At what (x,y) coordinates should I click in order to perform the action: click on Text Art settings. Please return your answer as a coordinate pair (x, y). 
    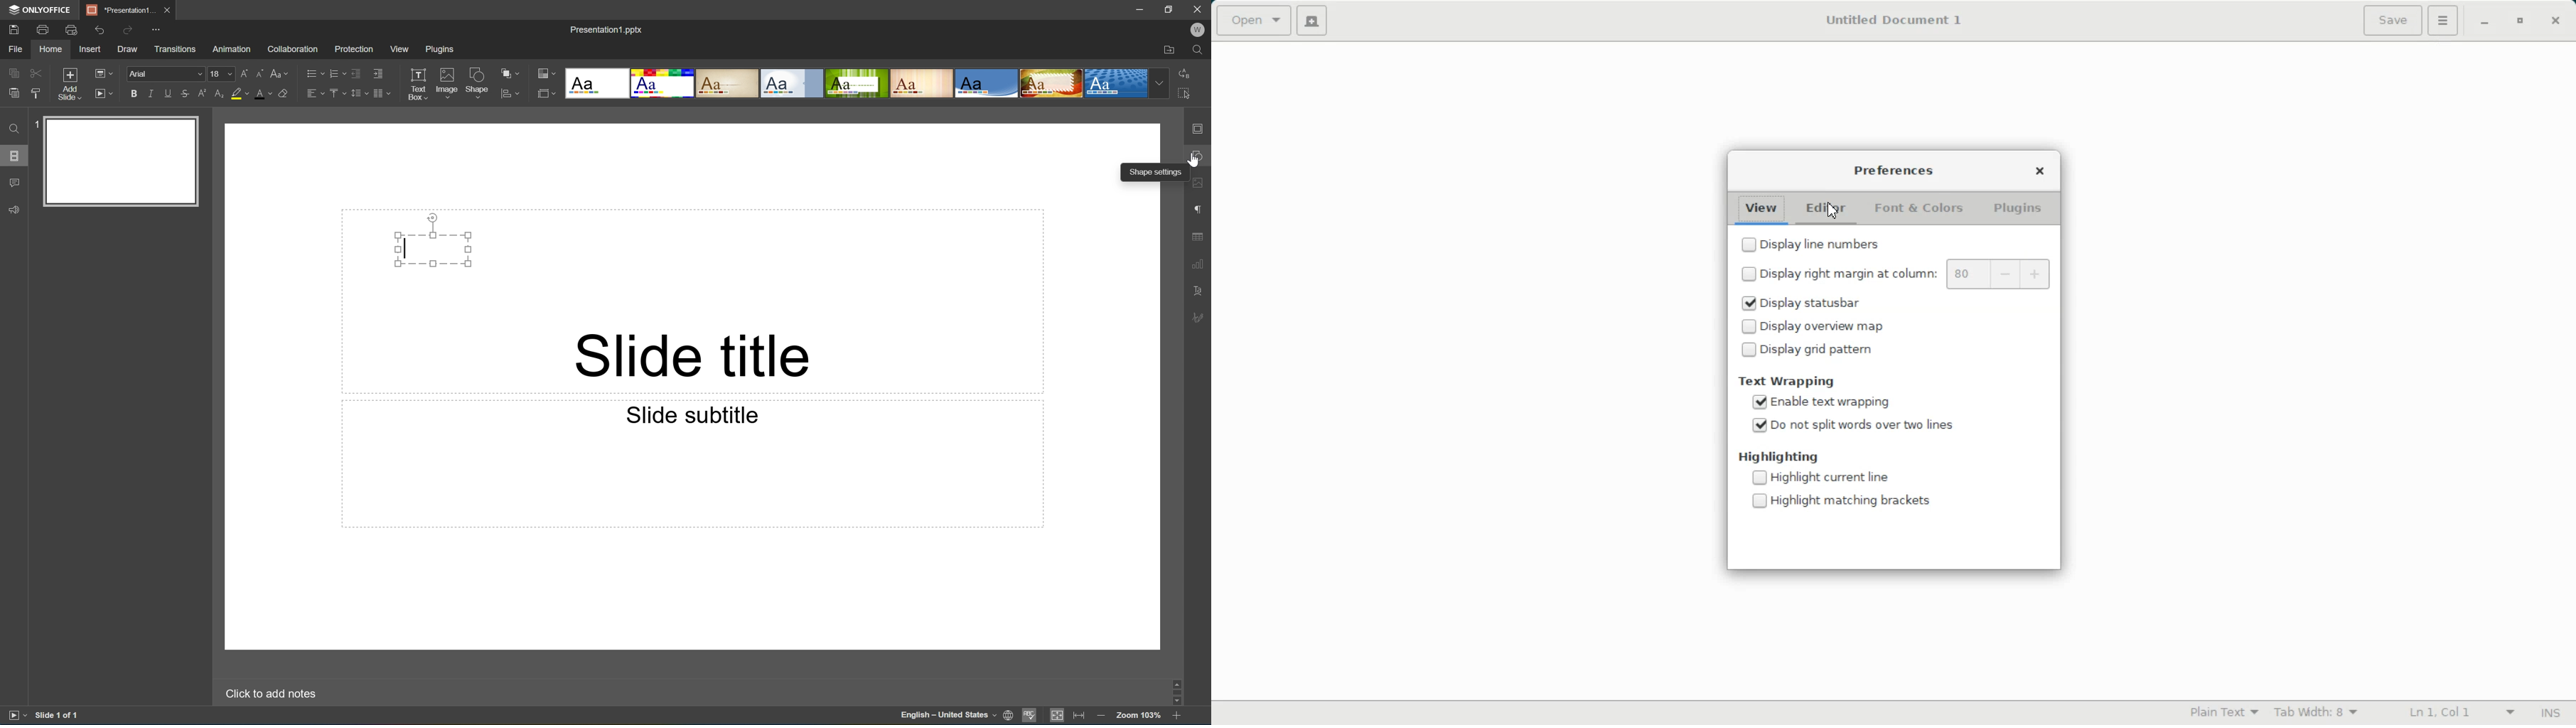
    Looking at the image, I should click on (1199, 290).